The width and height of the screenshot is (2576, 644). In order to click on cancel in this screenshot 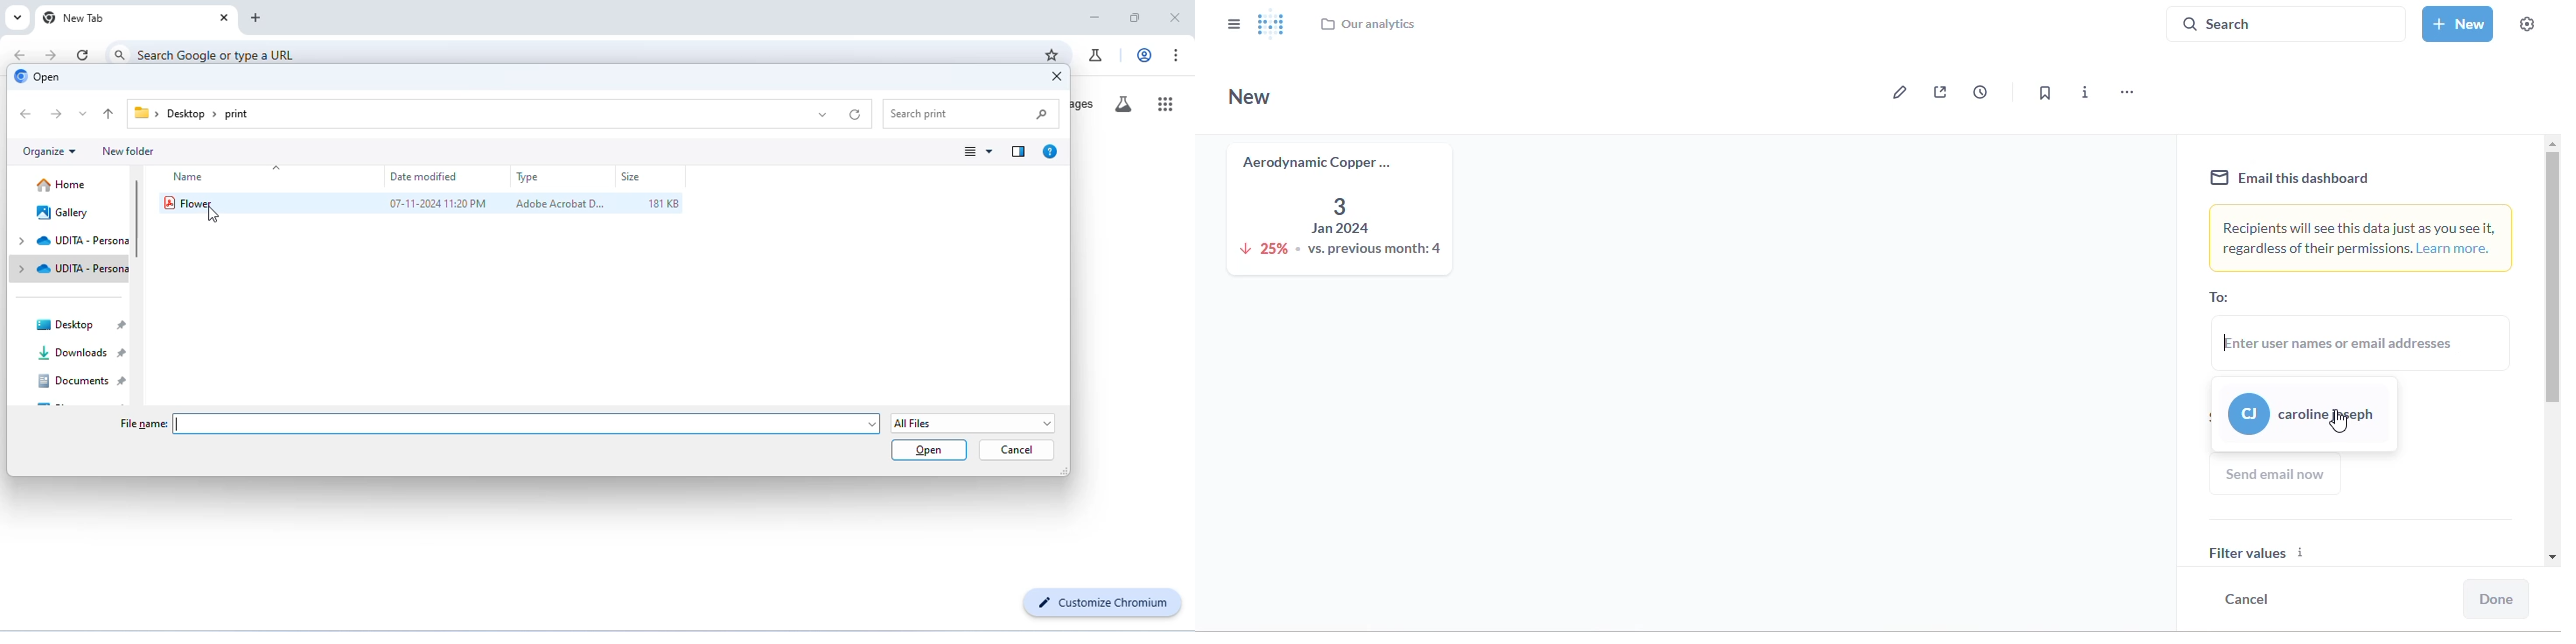, I will do `click(2247, 598)`.